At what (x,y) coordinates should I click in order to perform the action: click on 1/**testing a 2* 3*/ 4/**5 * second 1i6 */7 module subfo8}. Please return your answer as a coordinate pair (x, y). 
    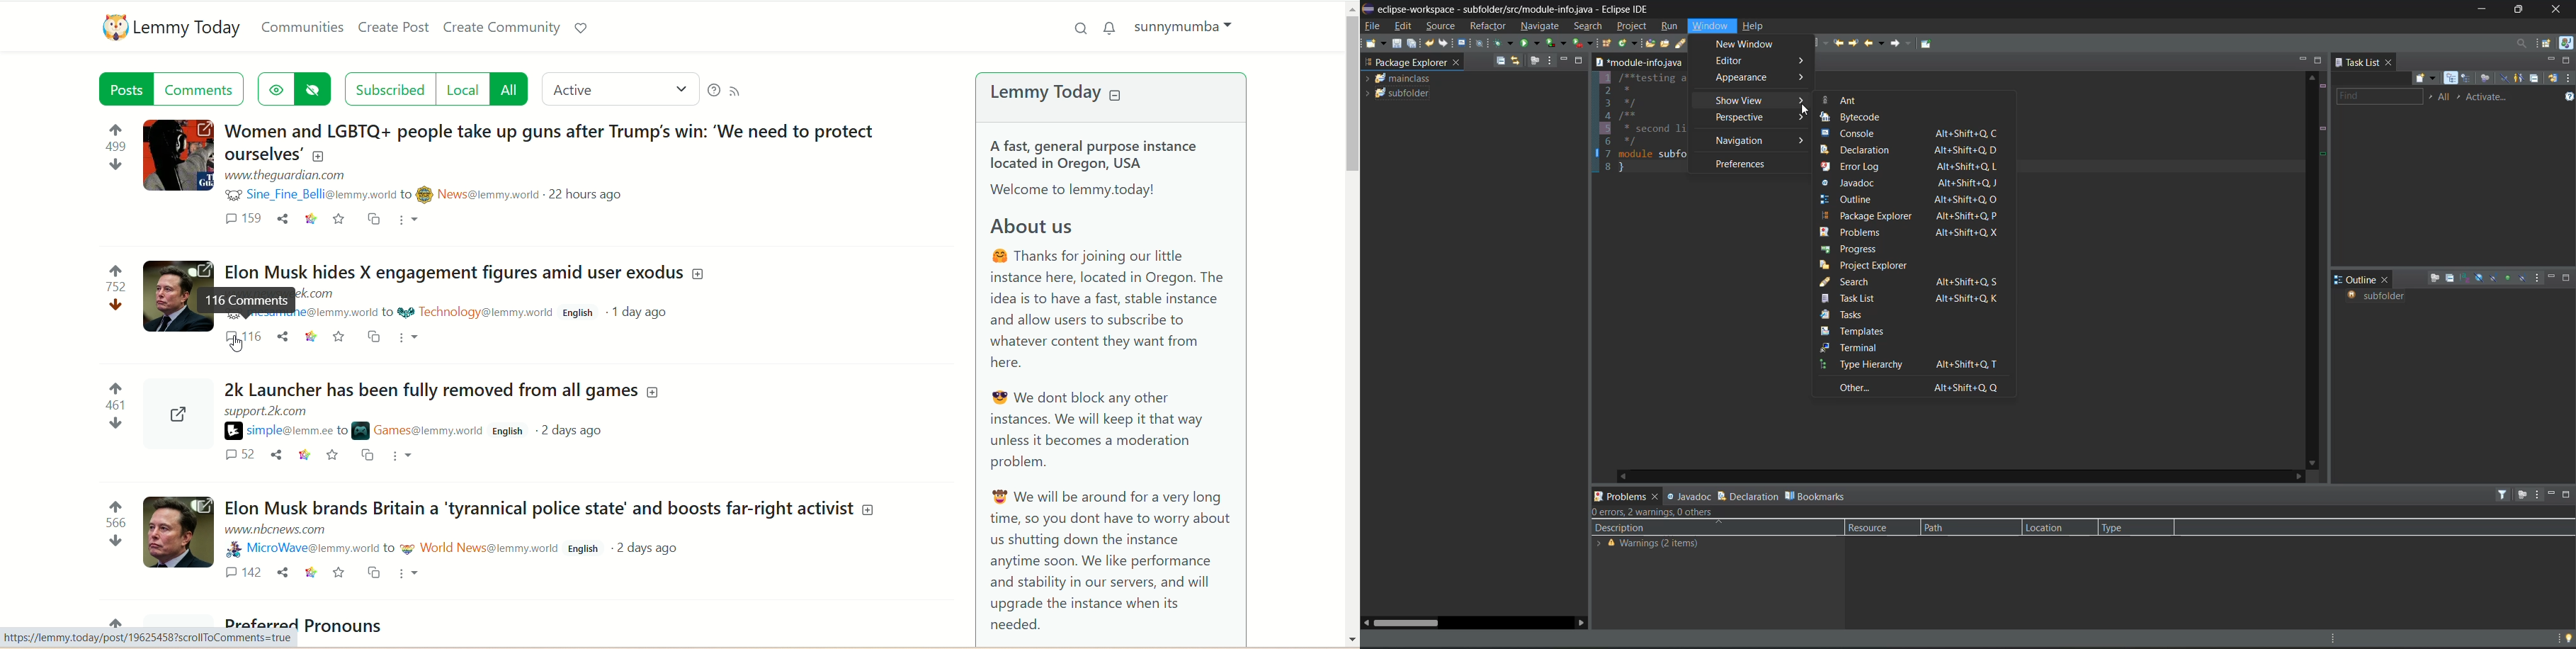
    Looking at the image, I should click on (1642, 124).